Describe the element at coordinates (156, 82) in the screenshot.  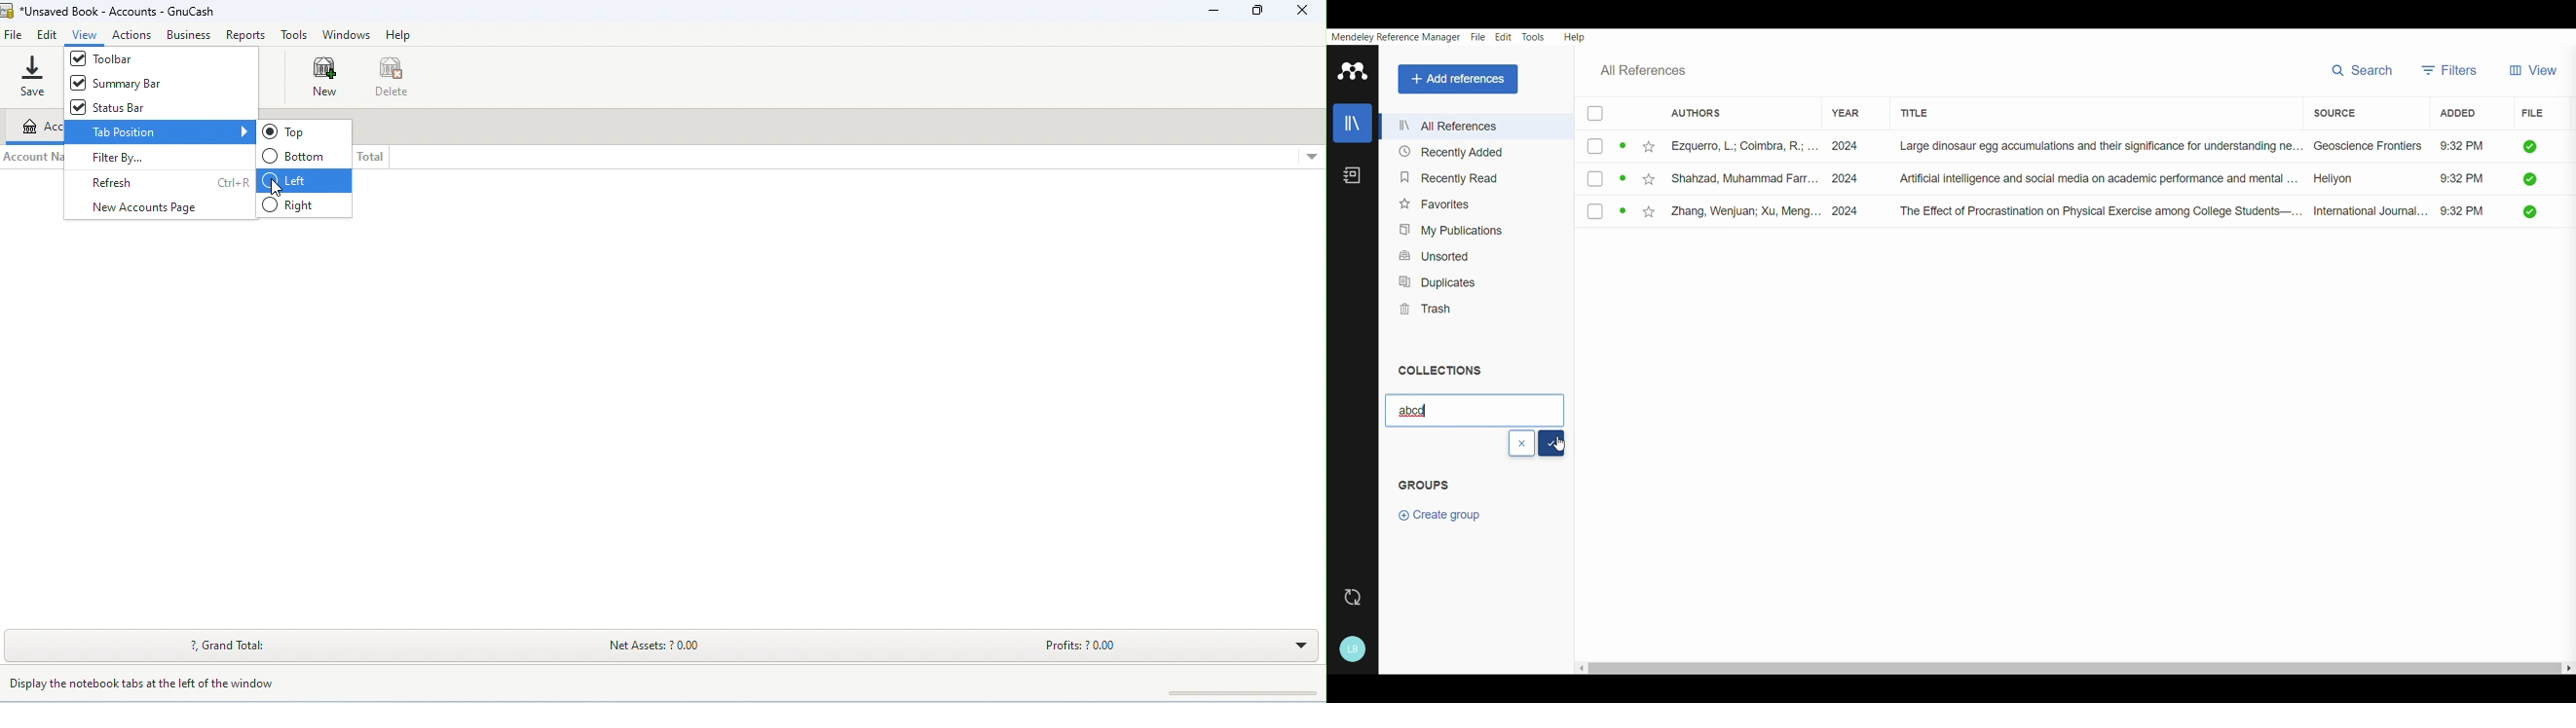
I see `summary bar` at that location.